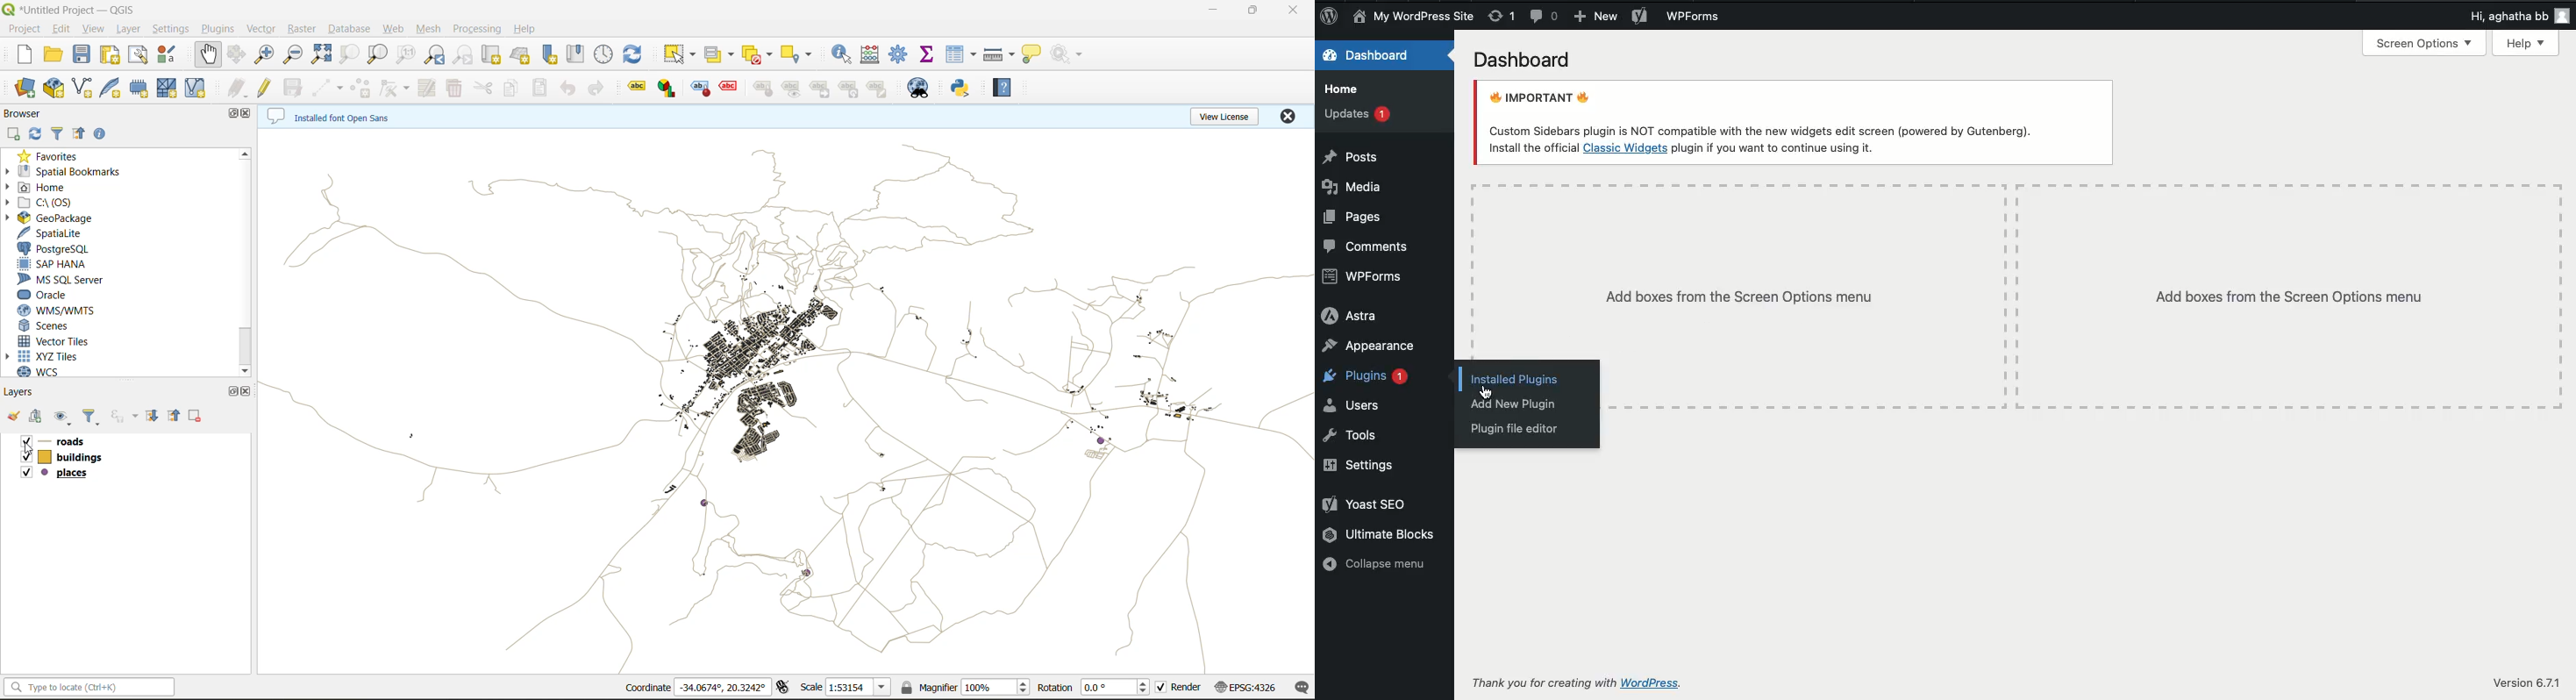 This screenshot has width=2576, height=700. I want to click on mesh, so click(429, 28).